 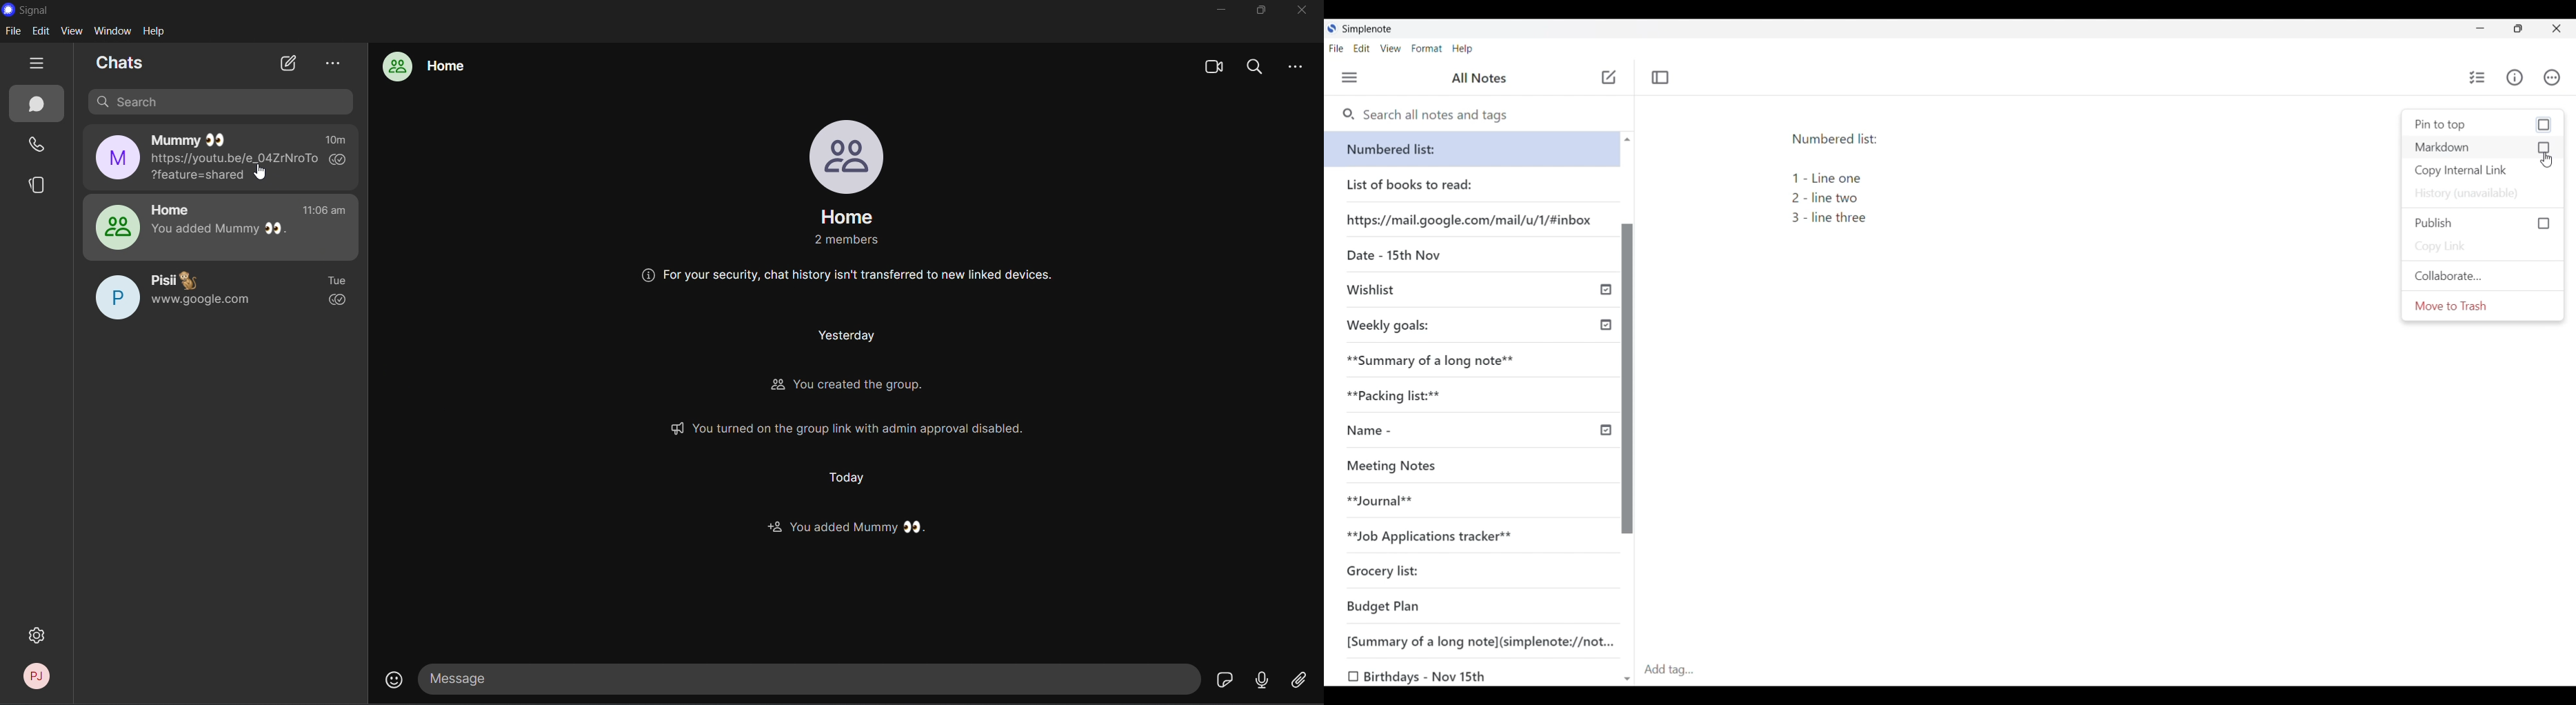 What do you see at coordinates (1395, 435) in the screenshot?
I see `Name ` at bounding box center [1395, 435].